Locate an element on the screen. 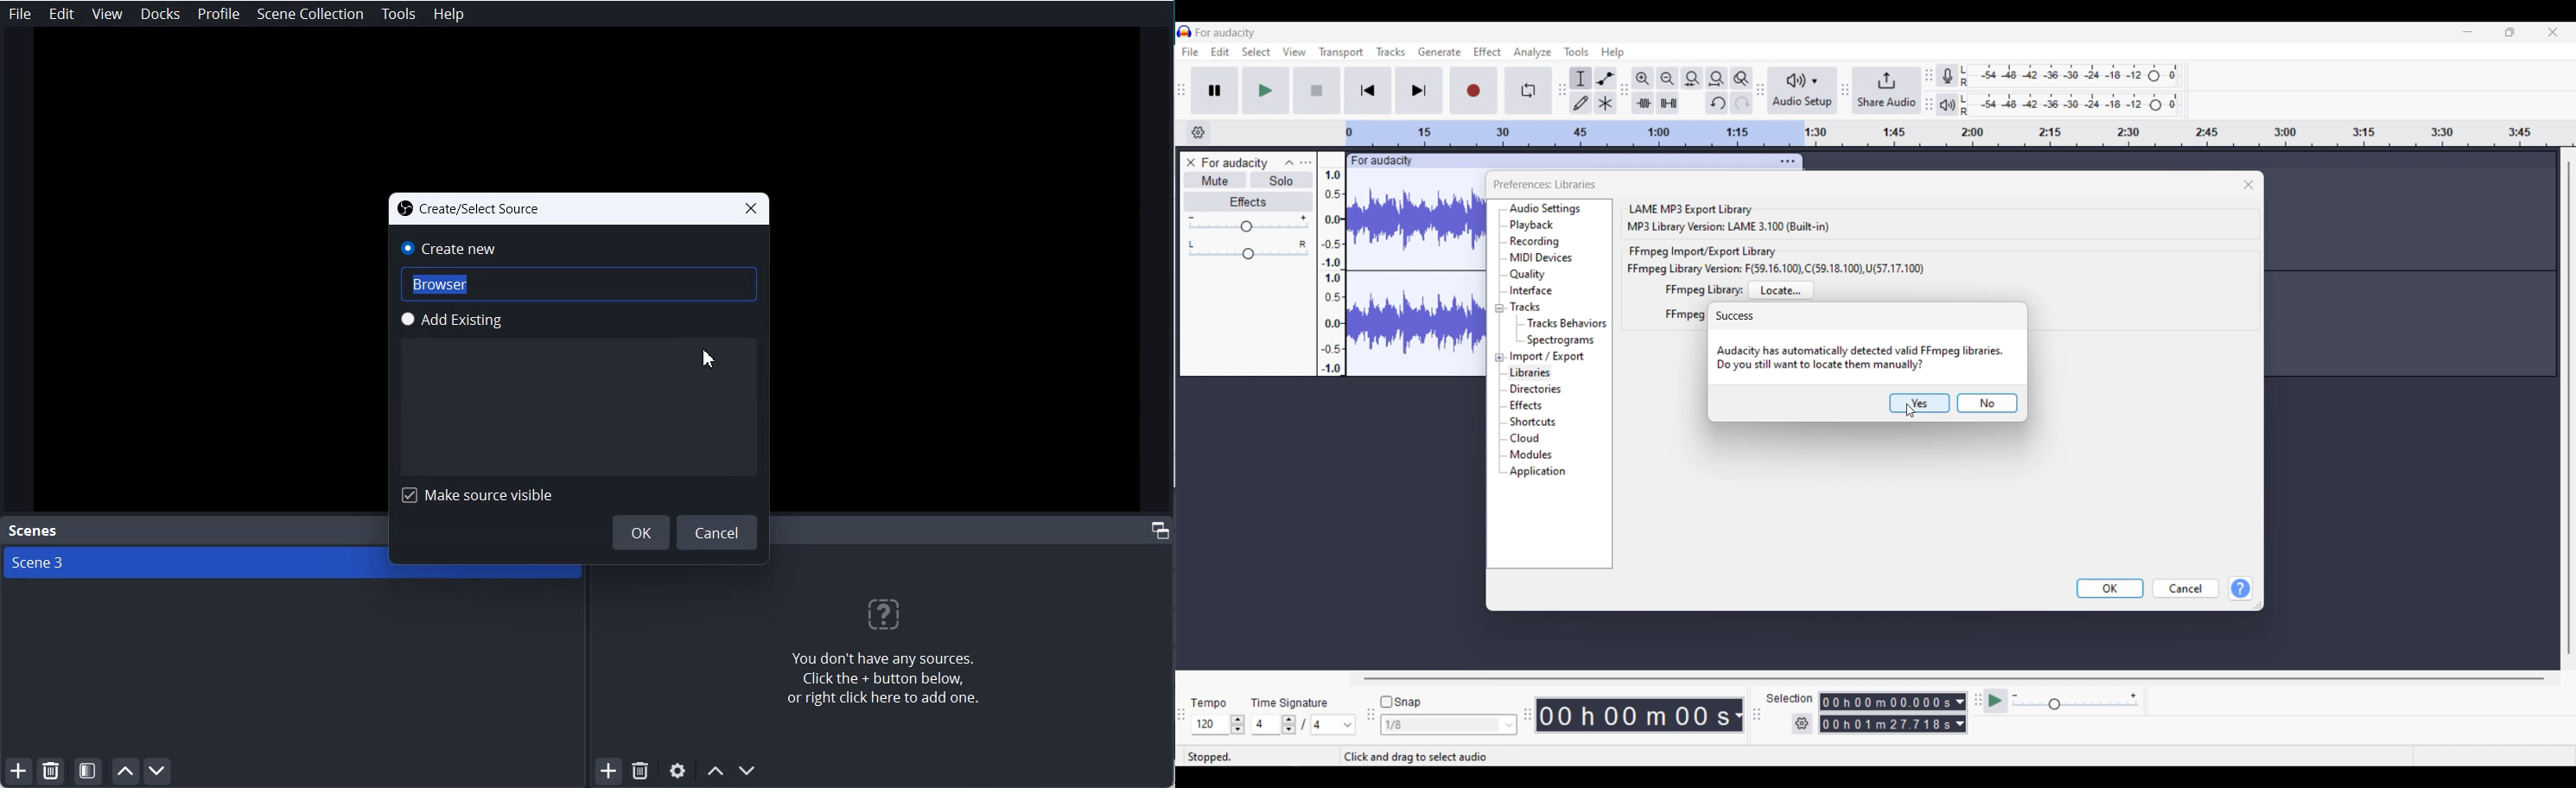 This screenshot has height=812, width=2576. Modules is located at coordinates (1534, 455).